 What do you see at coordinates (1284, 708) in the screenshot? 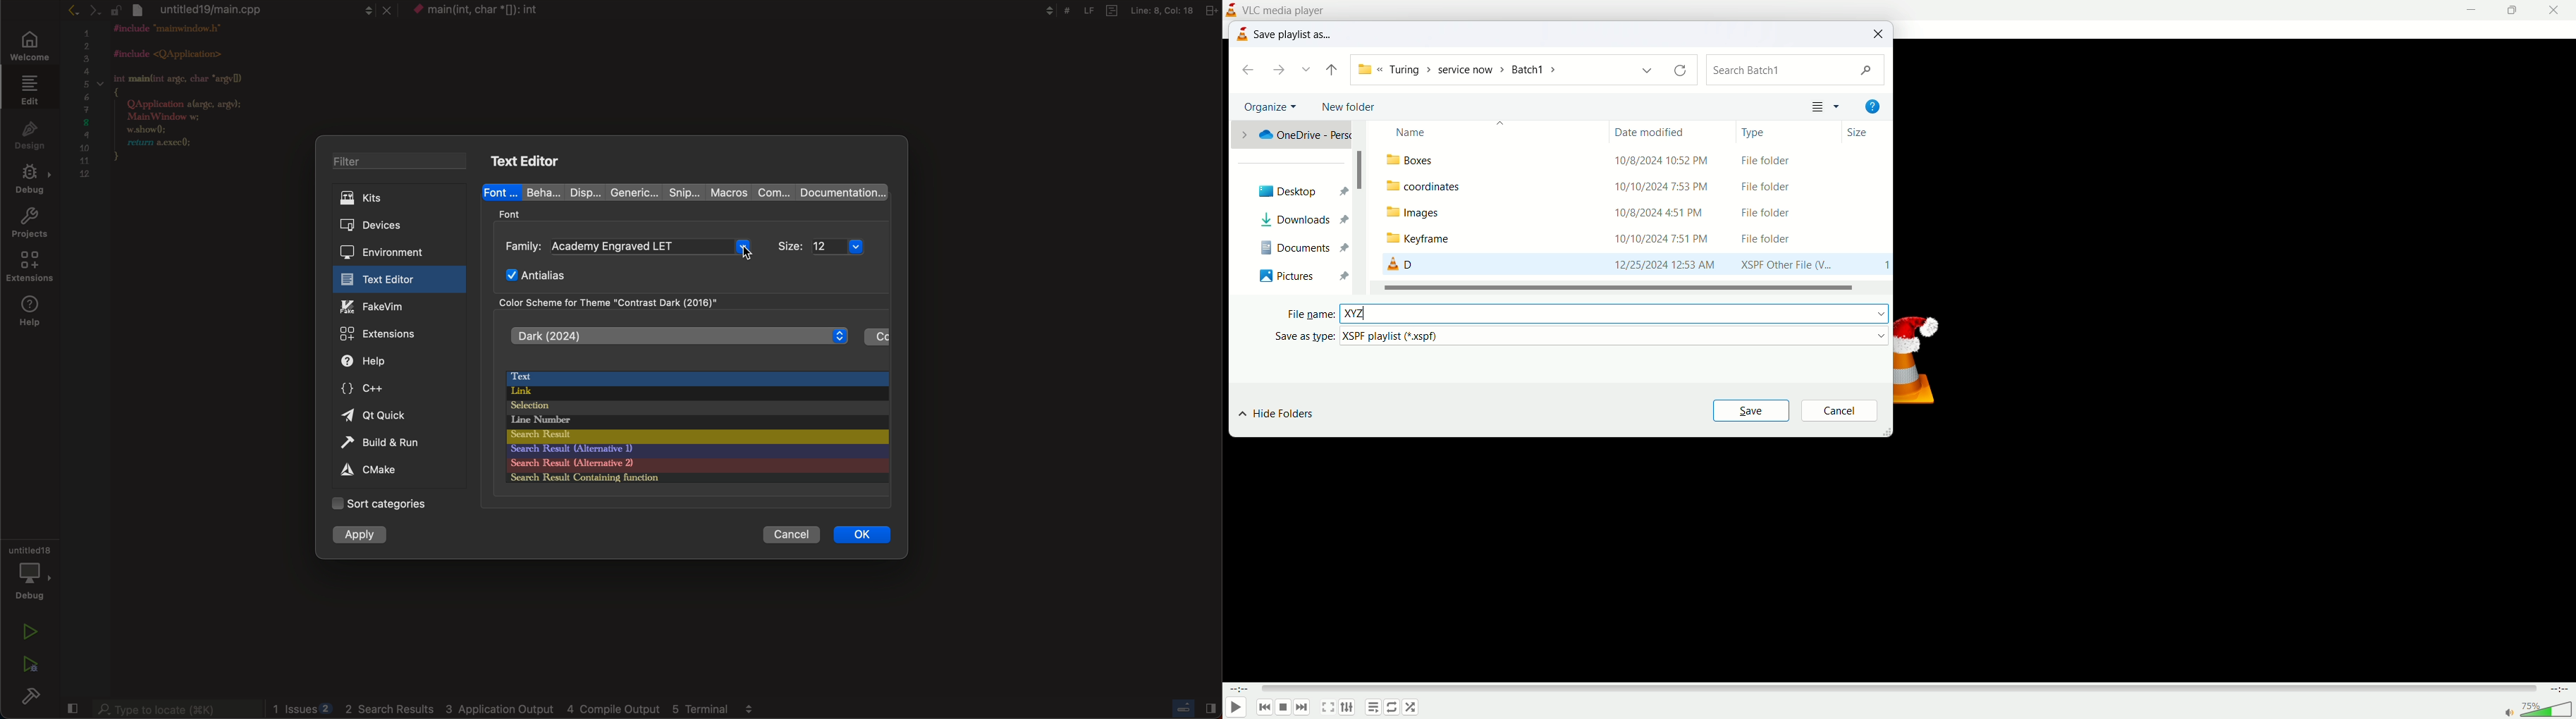
I see `stop` at bounding box center [1284, 708].